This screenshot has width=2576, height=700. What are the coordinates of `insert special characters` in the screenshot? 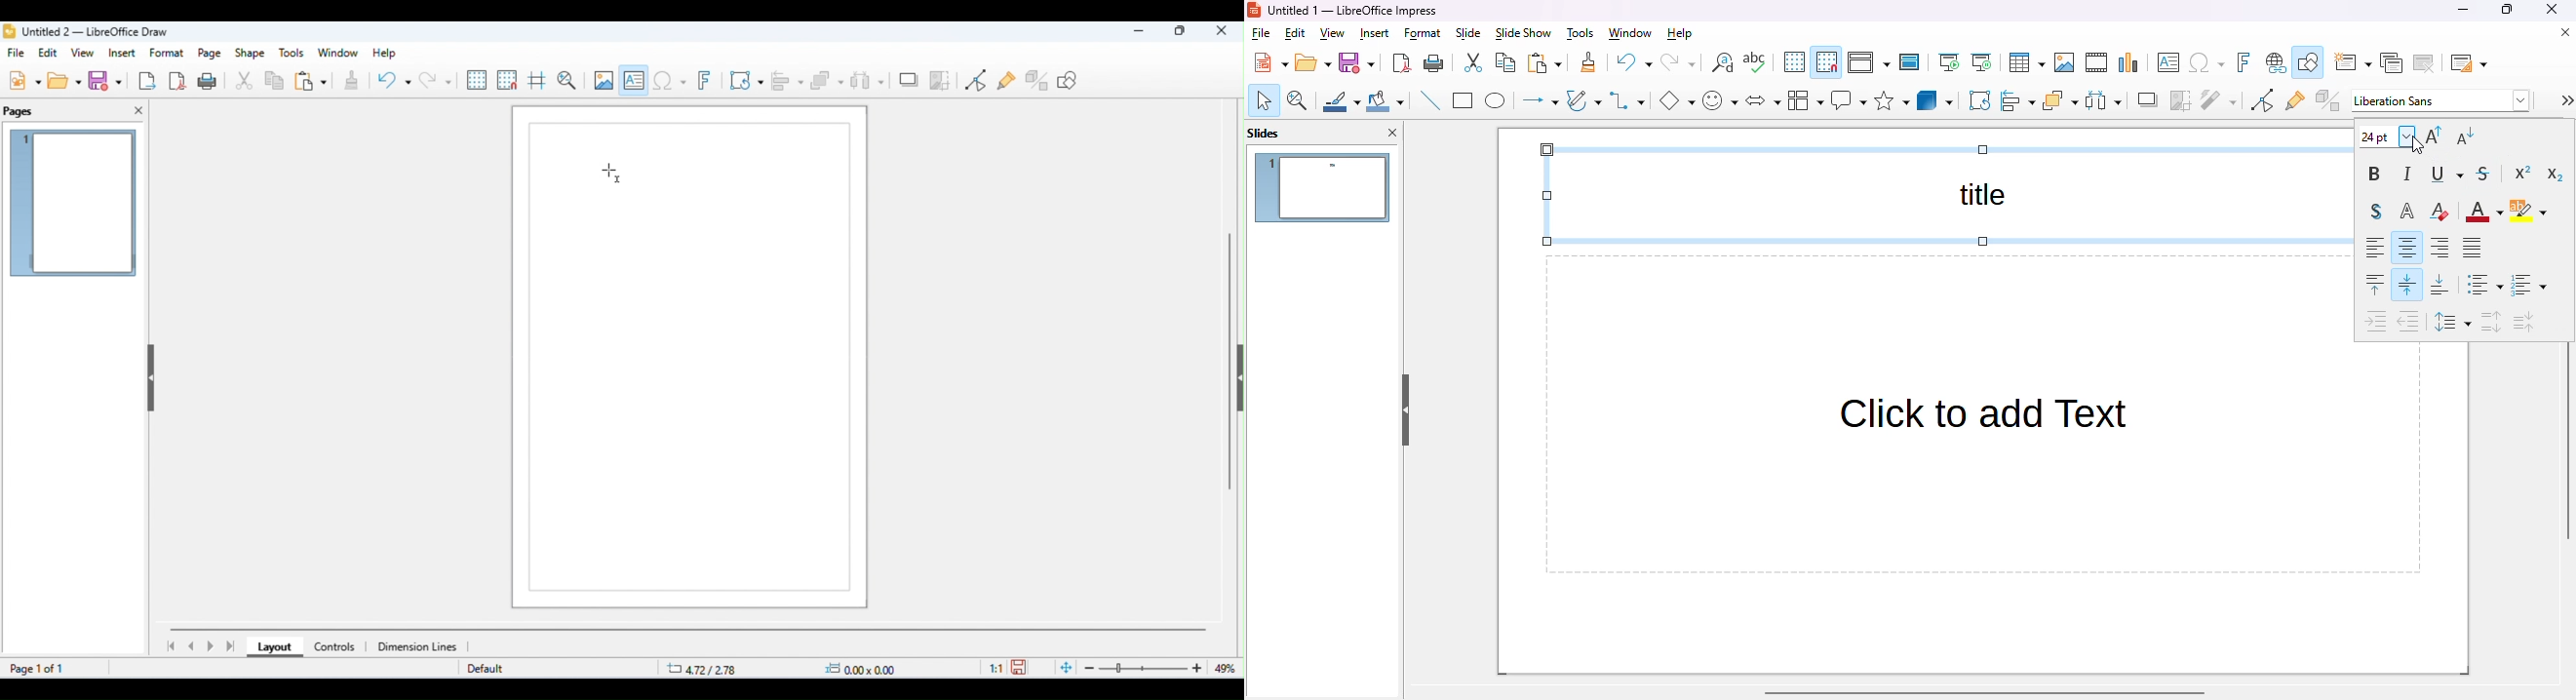 It's located at (670, 80).